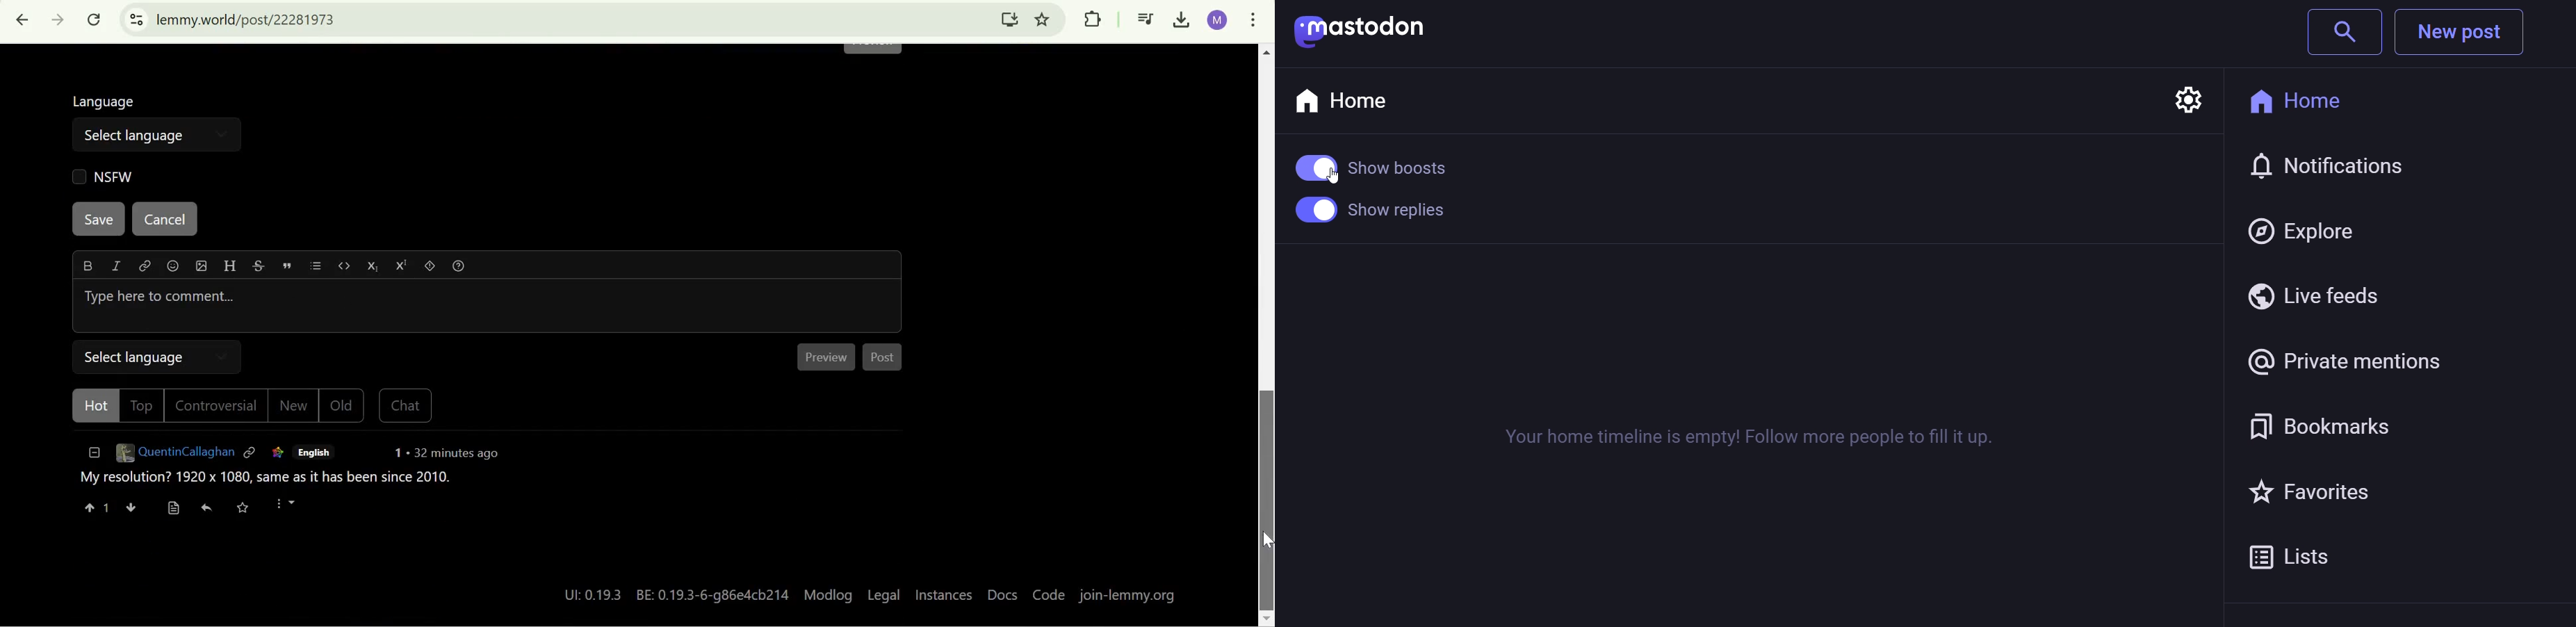 The height and width of the screenshot is (644, 2576). What do you see at coordinates (2187, 92) in the screenshot?
I see `setting` at bounding box center [2187, 92].